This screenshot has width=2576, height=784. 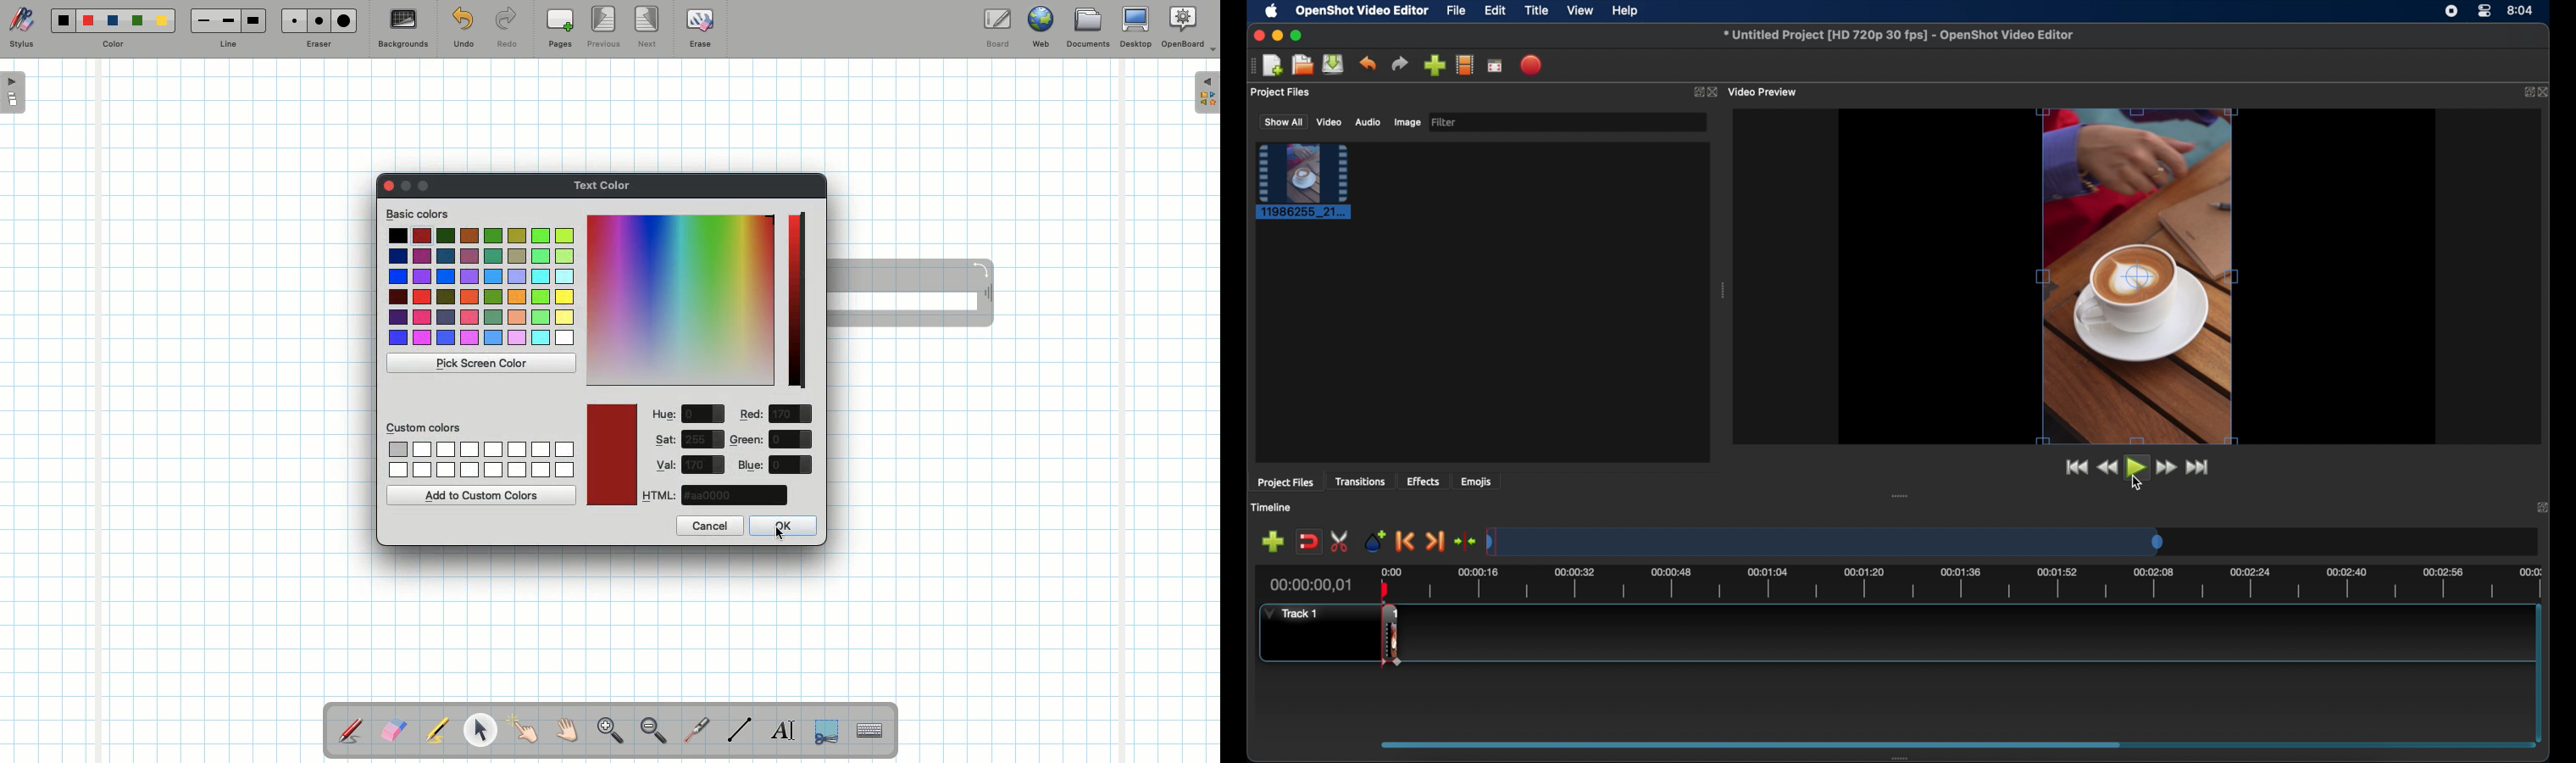 I want to click on current time indicator, so click(x=1311, y=585).